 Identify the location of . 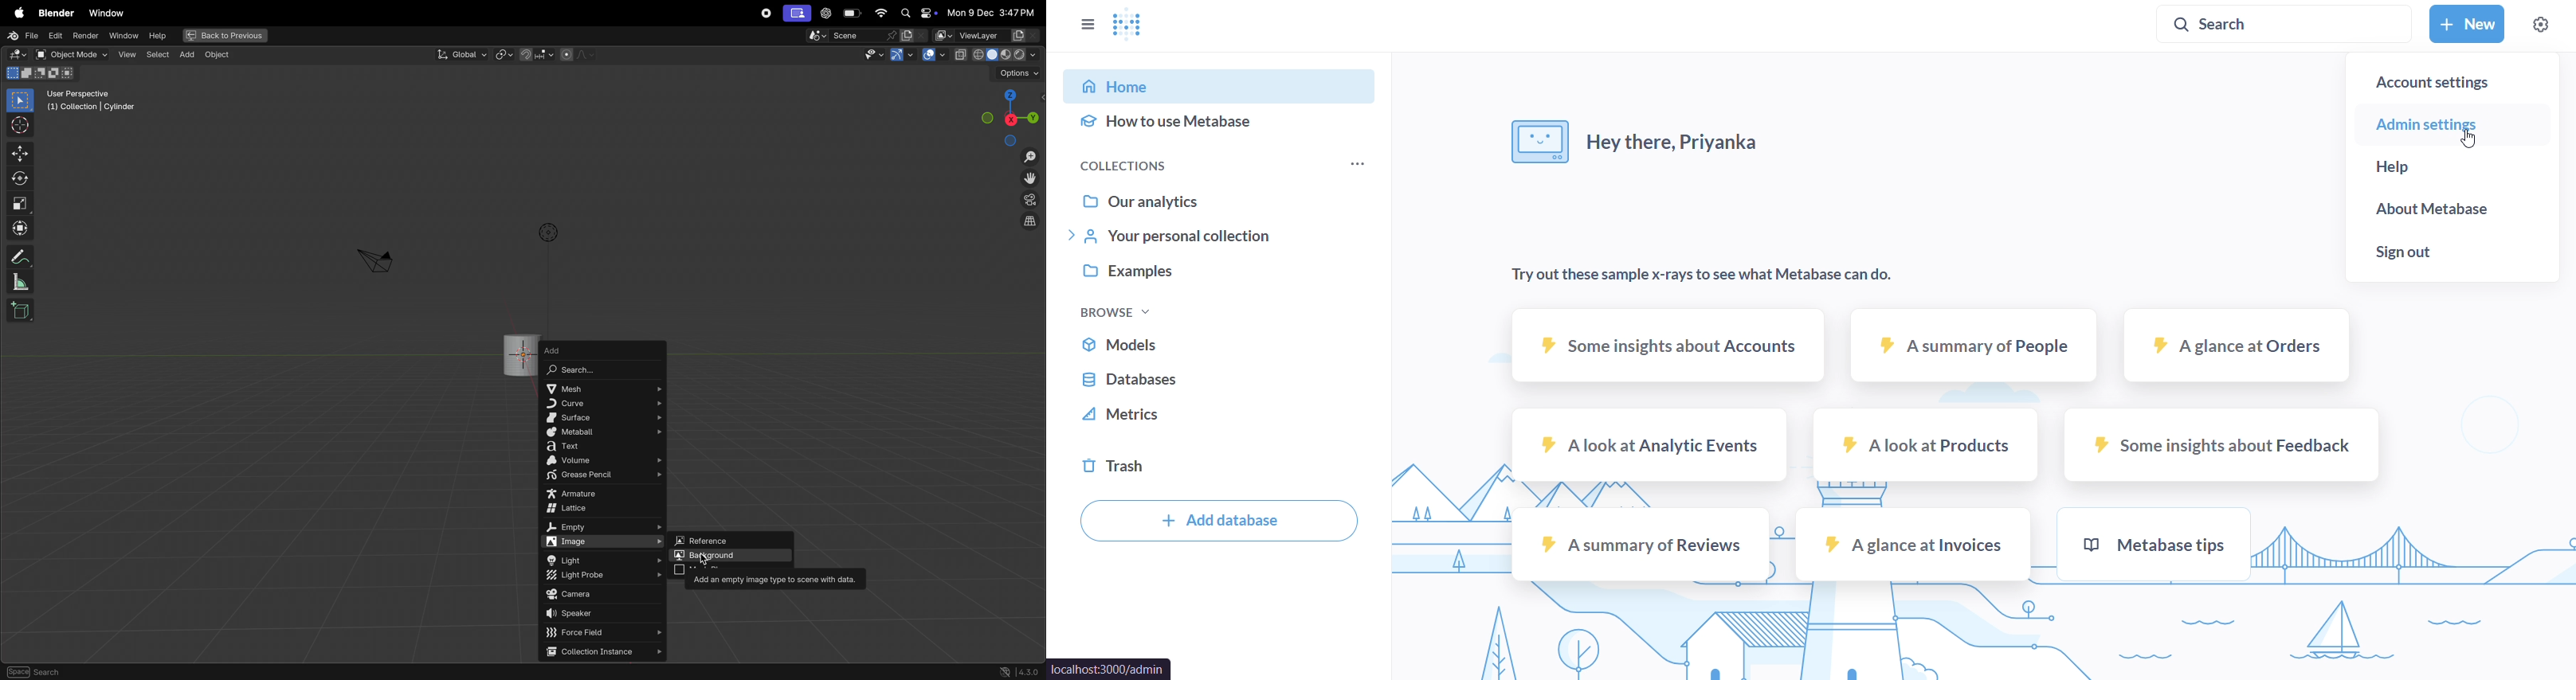
(767, 576).